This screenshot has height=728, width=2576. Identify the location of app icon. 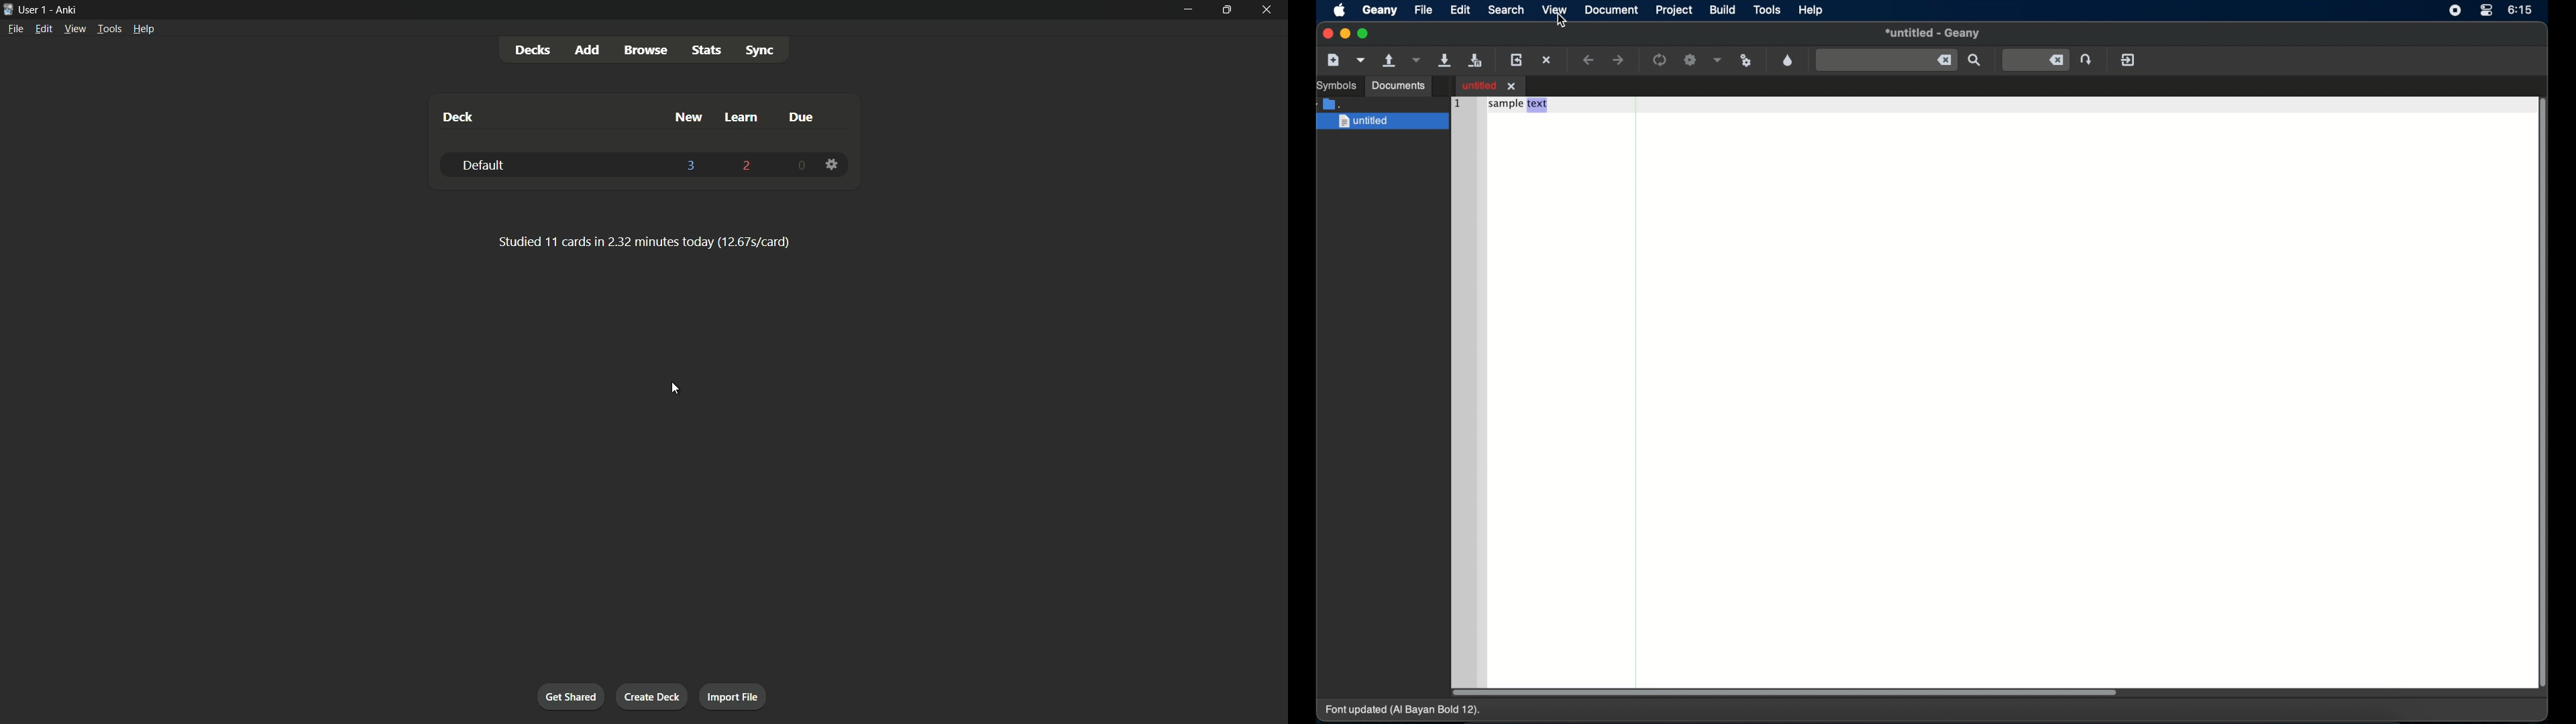
(8, 8).